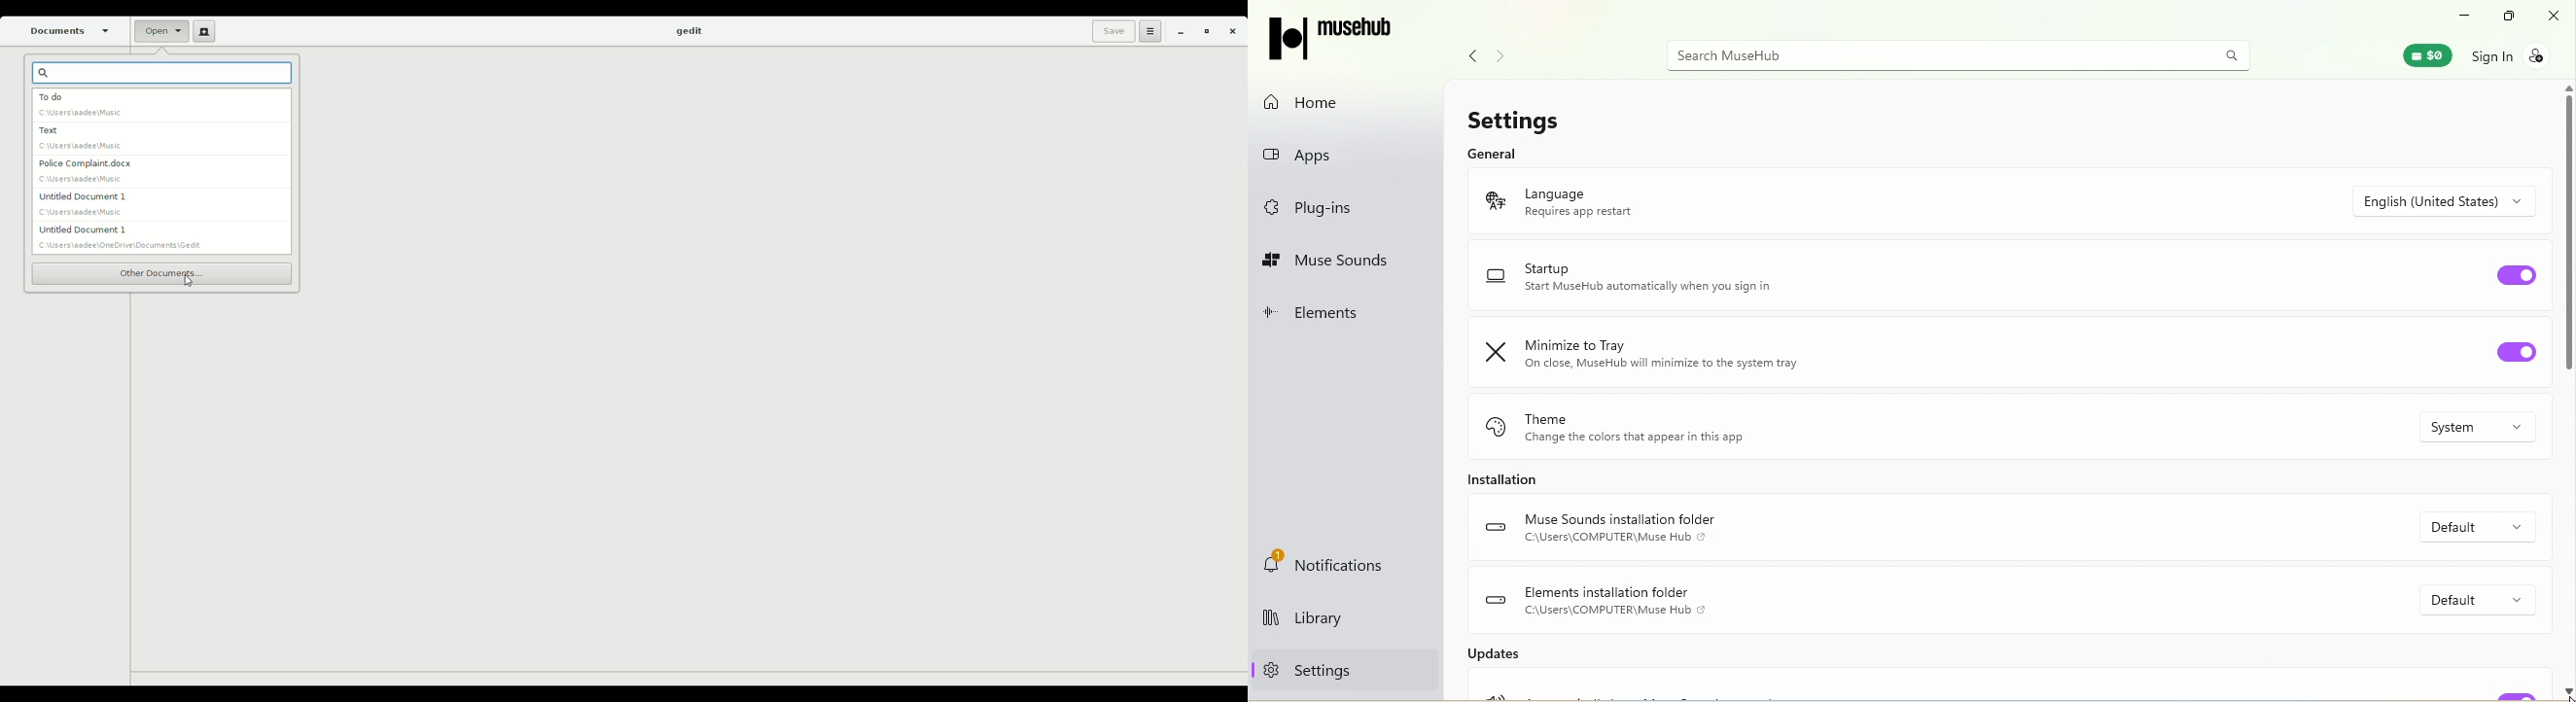 The image size is (2576, 728). What do you see at coordinates (1302, 669) in the screenshot?
I see `Settings` at bounding box center [1302, 669].